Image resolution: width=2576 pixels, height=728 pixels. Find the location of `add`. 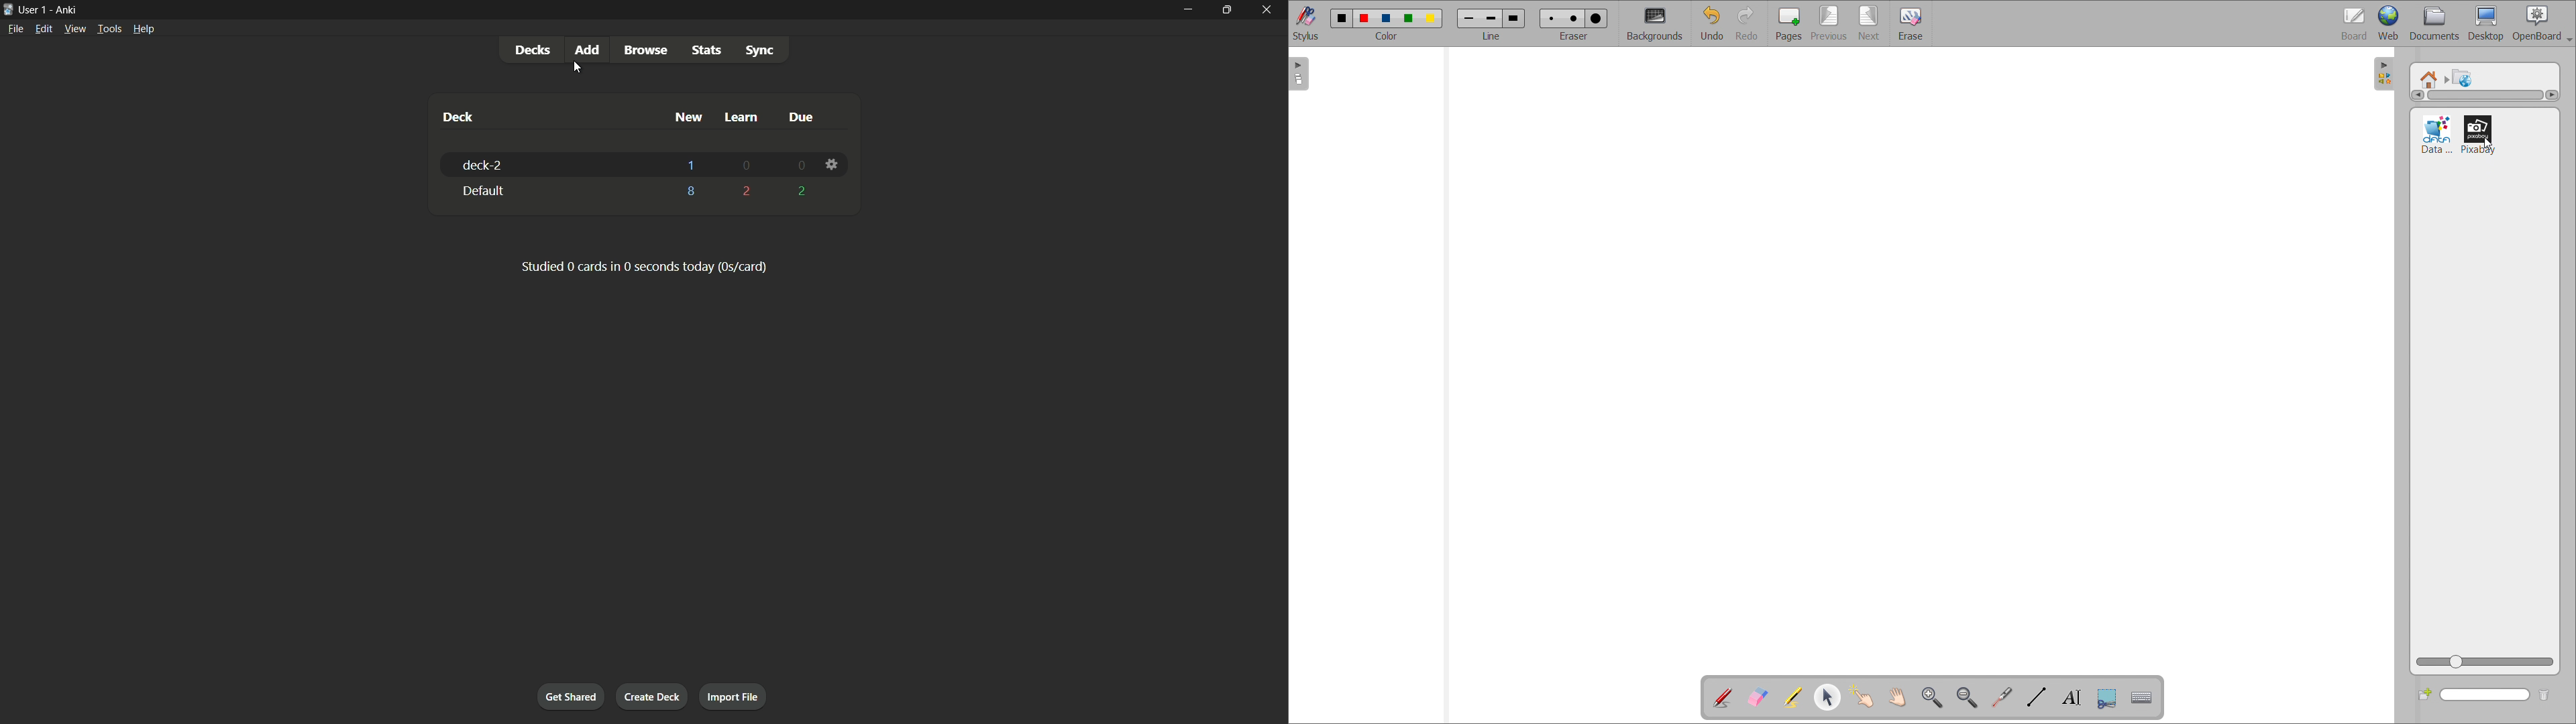

add is located at coordinates (586, 50).